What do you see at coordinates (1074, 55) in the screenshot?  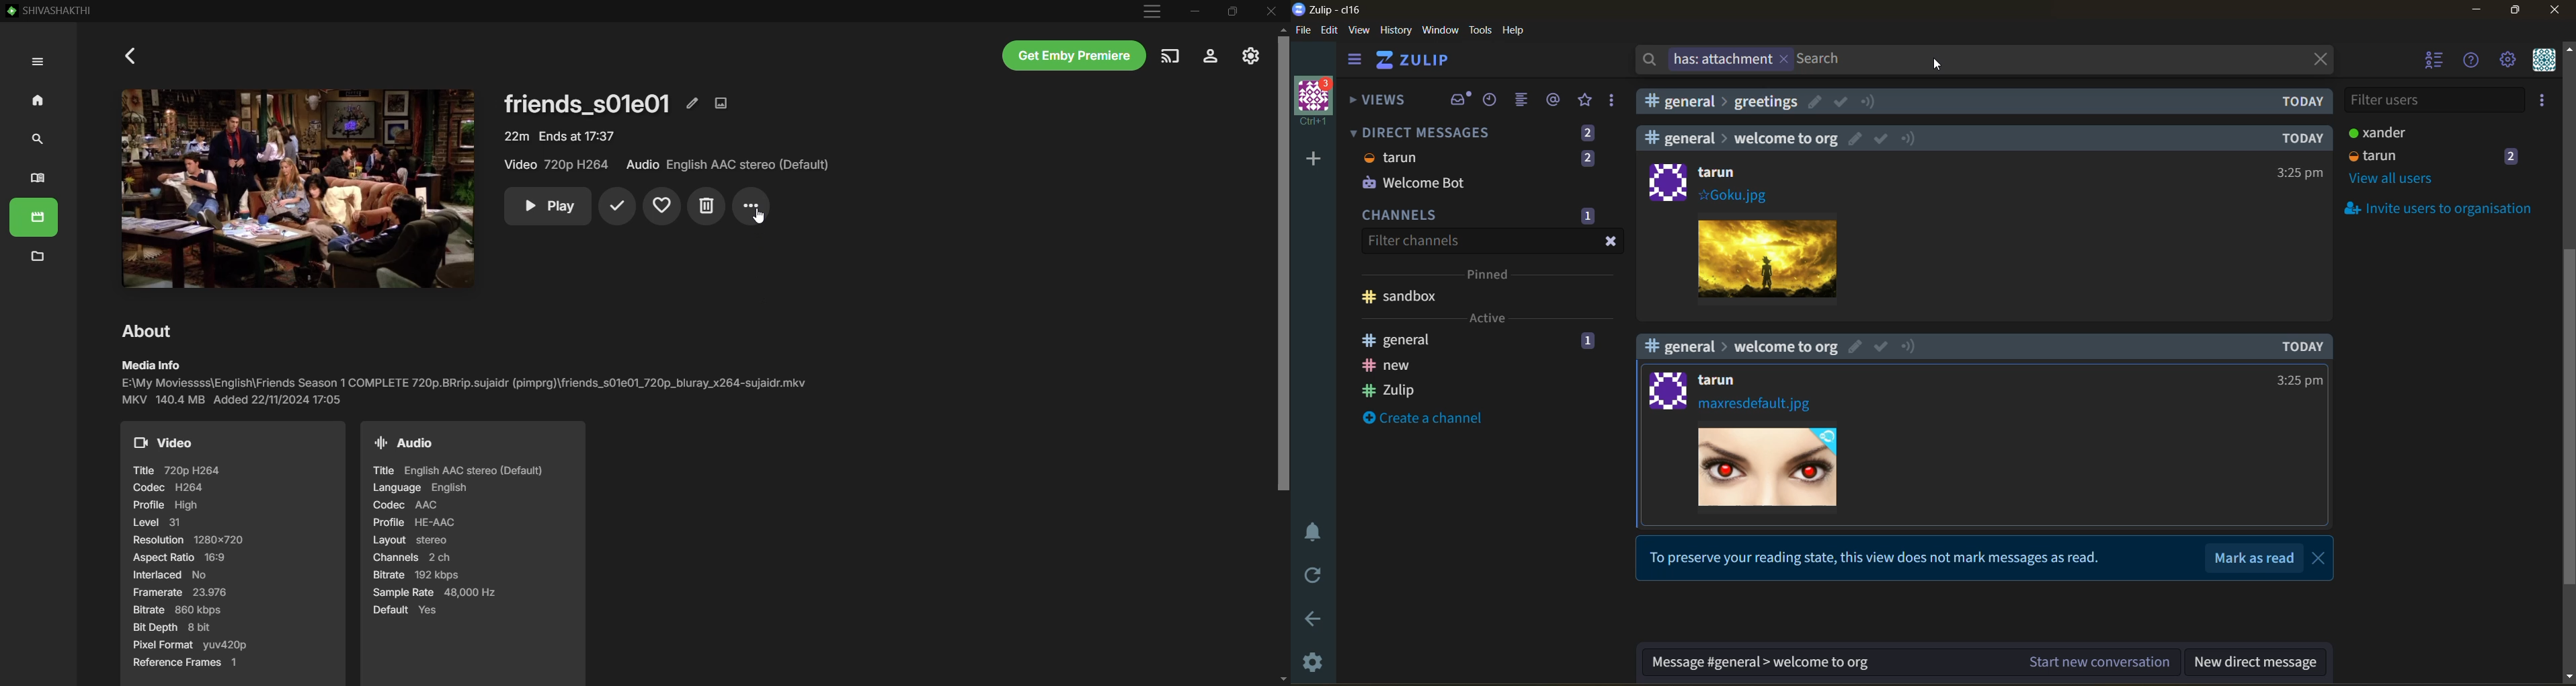 I see `Get Emby Premiere` at bounding box center [1074, 55].